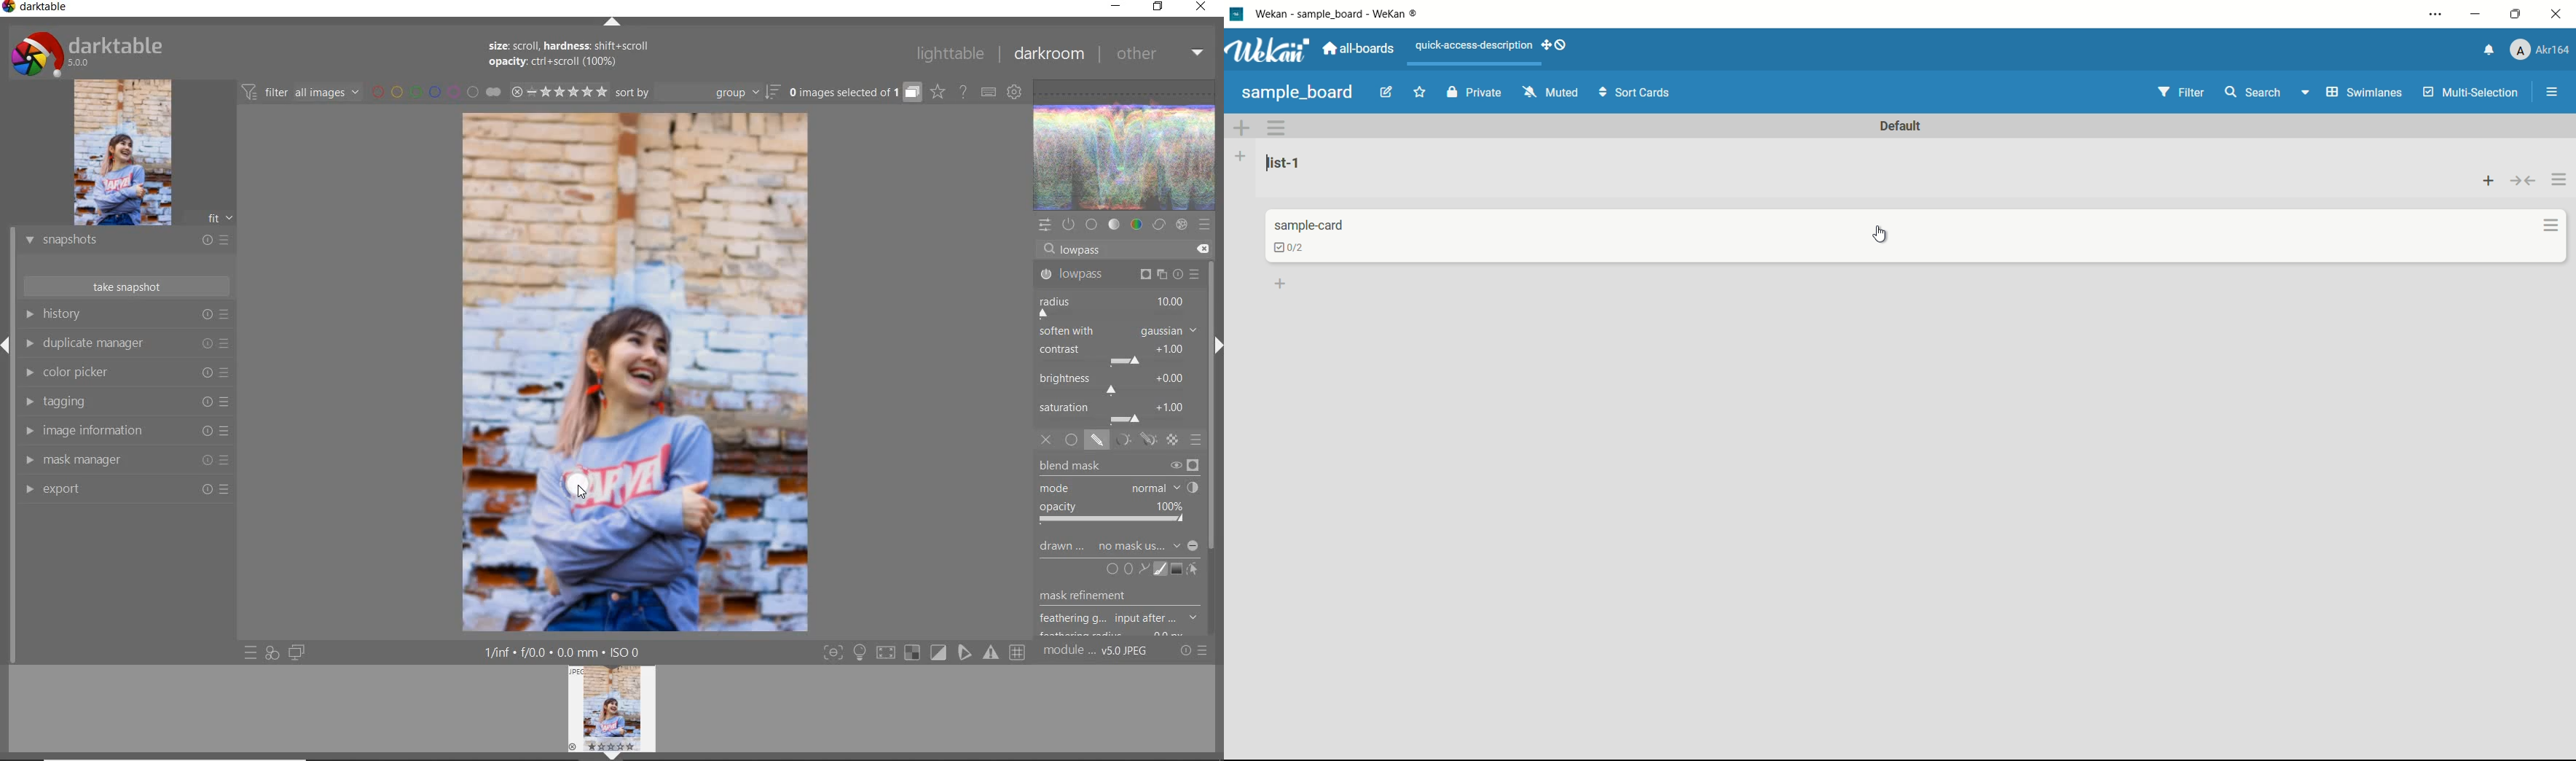 This screenshot has width=2576, height=784. Describe the element at coordinates (1272, 51) in the screenshot. I see `app logo` at that location.